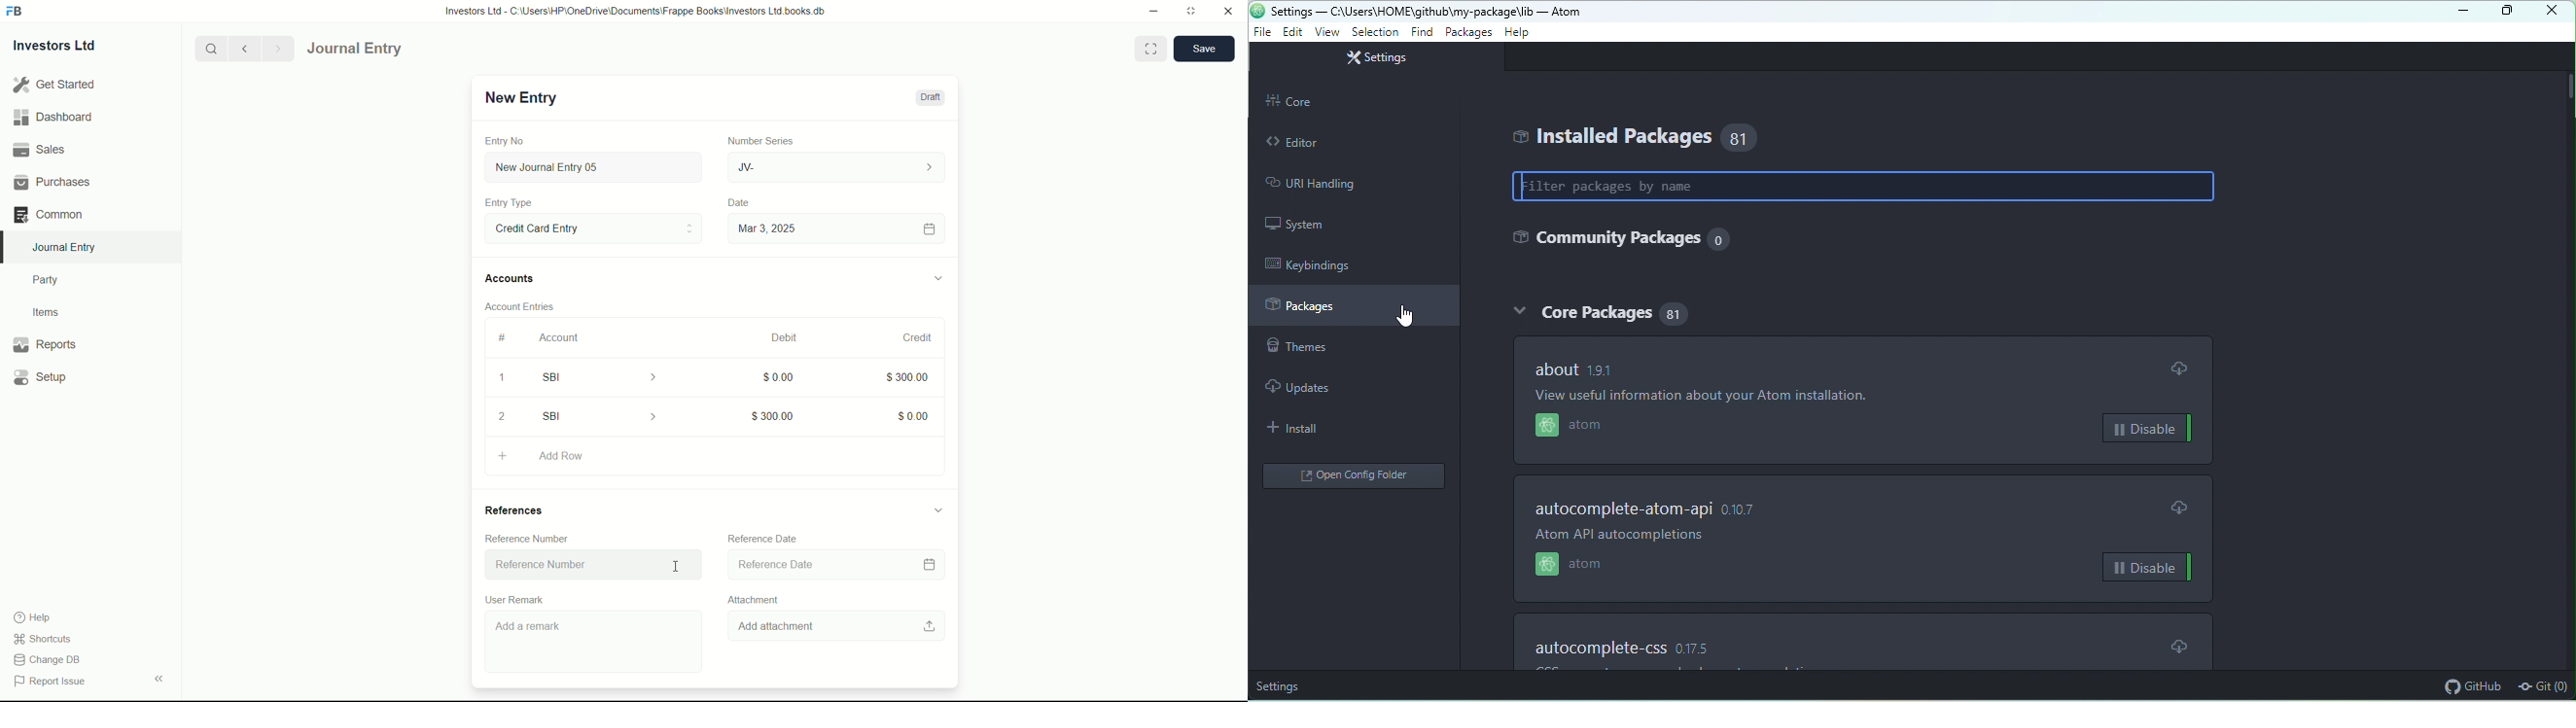  I want to click on References, so click(527, 510).